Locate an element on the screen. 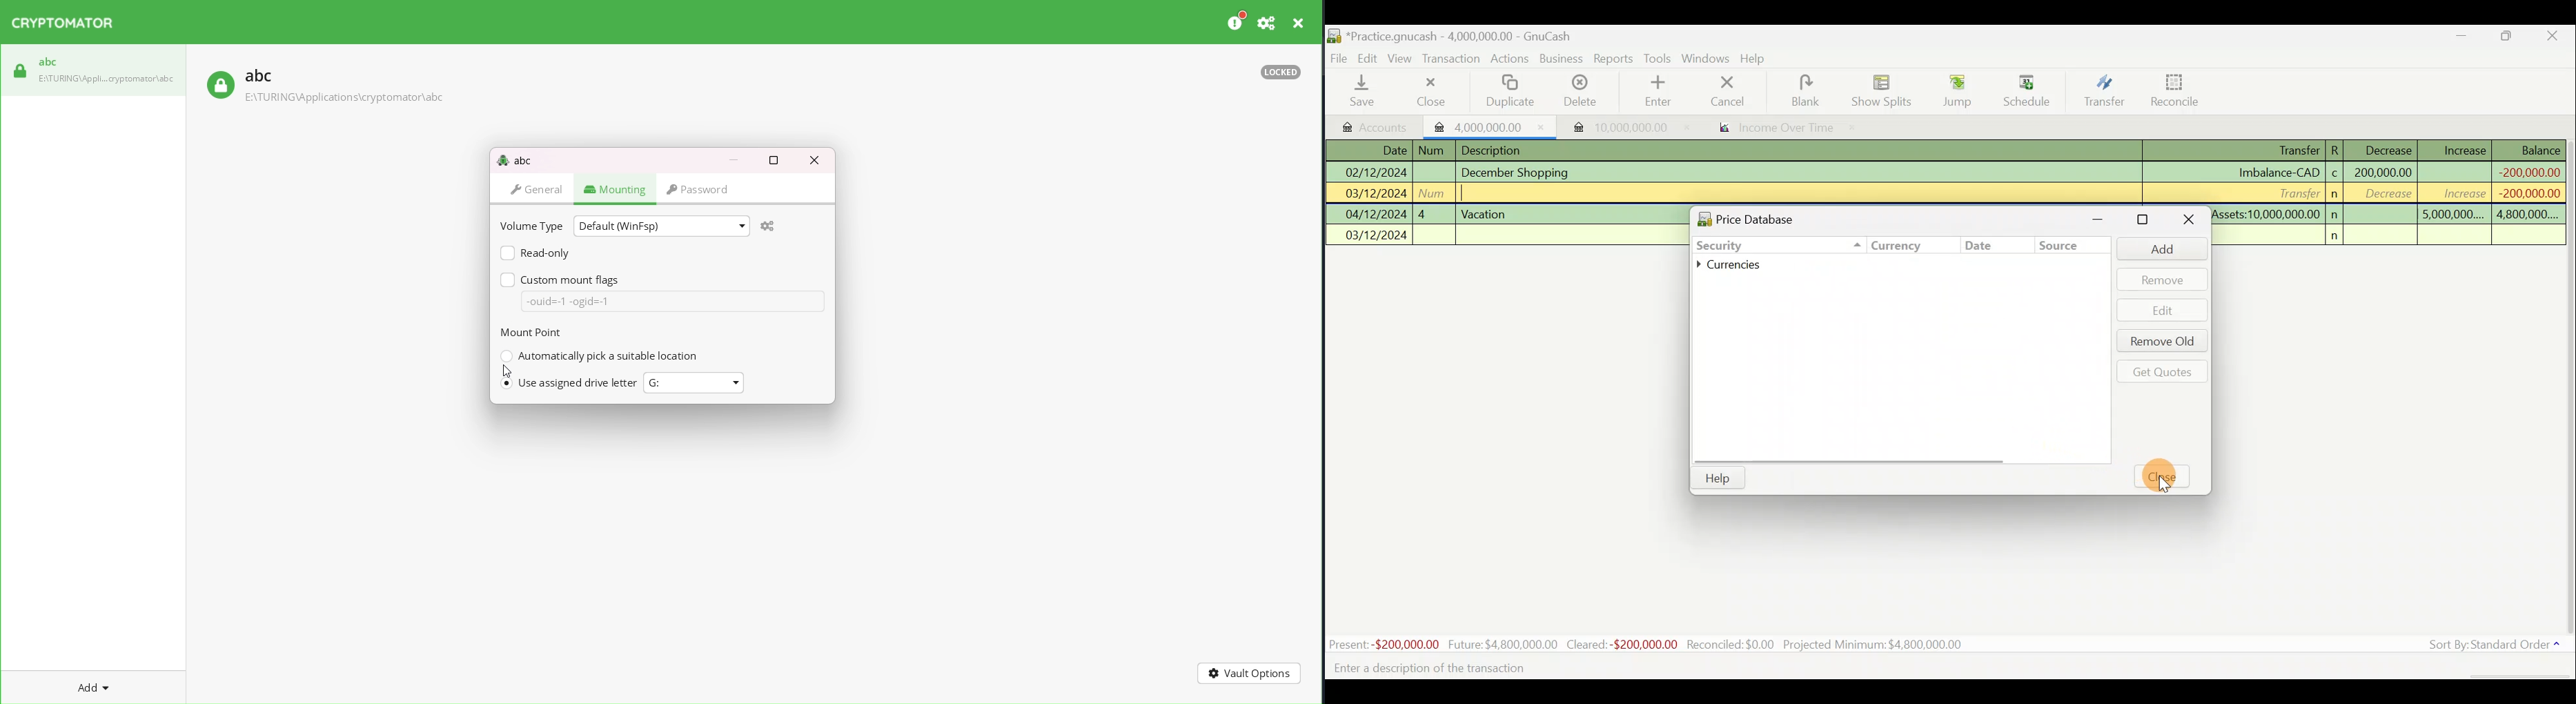  -200,000,000 is located at coordinates (2525, 193).